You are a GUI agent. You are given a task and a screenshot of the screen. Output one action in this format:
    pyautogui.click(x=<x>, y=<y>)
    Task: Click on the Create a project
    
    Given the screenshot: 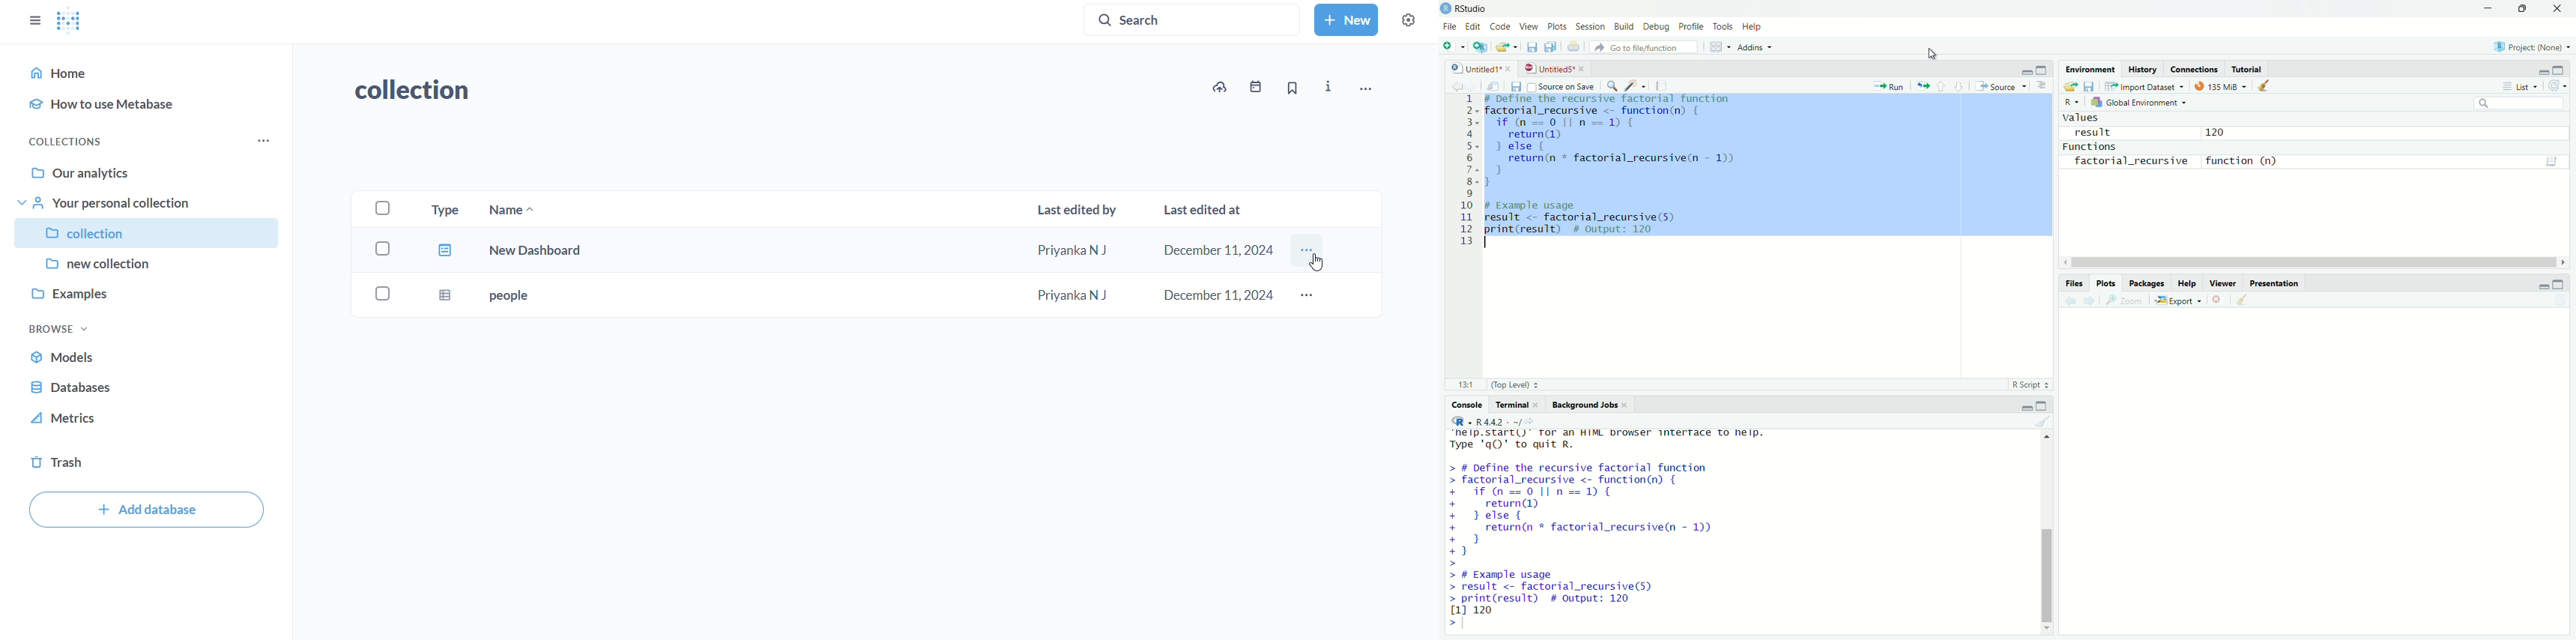 What is the action you would take?
    pyautogui.click(x=1481, y=48)
    